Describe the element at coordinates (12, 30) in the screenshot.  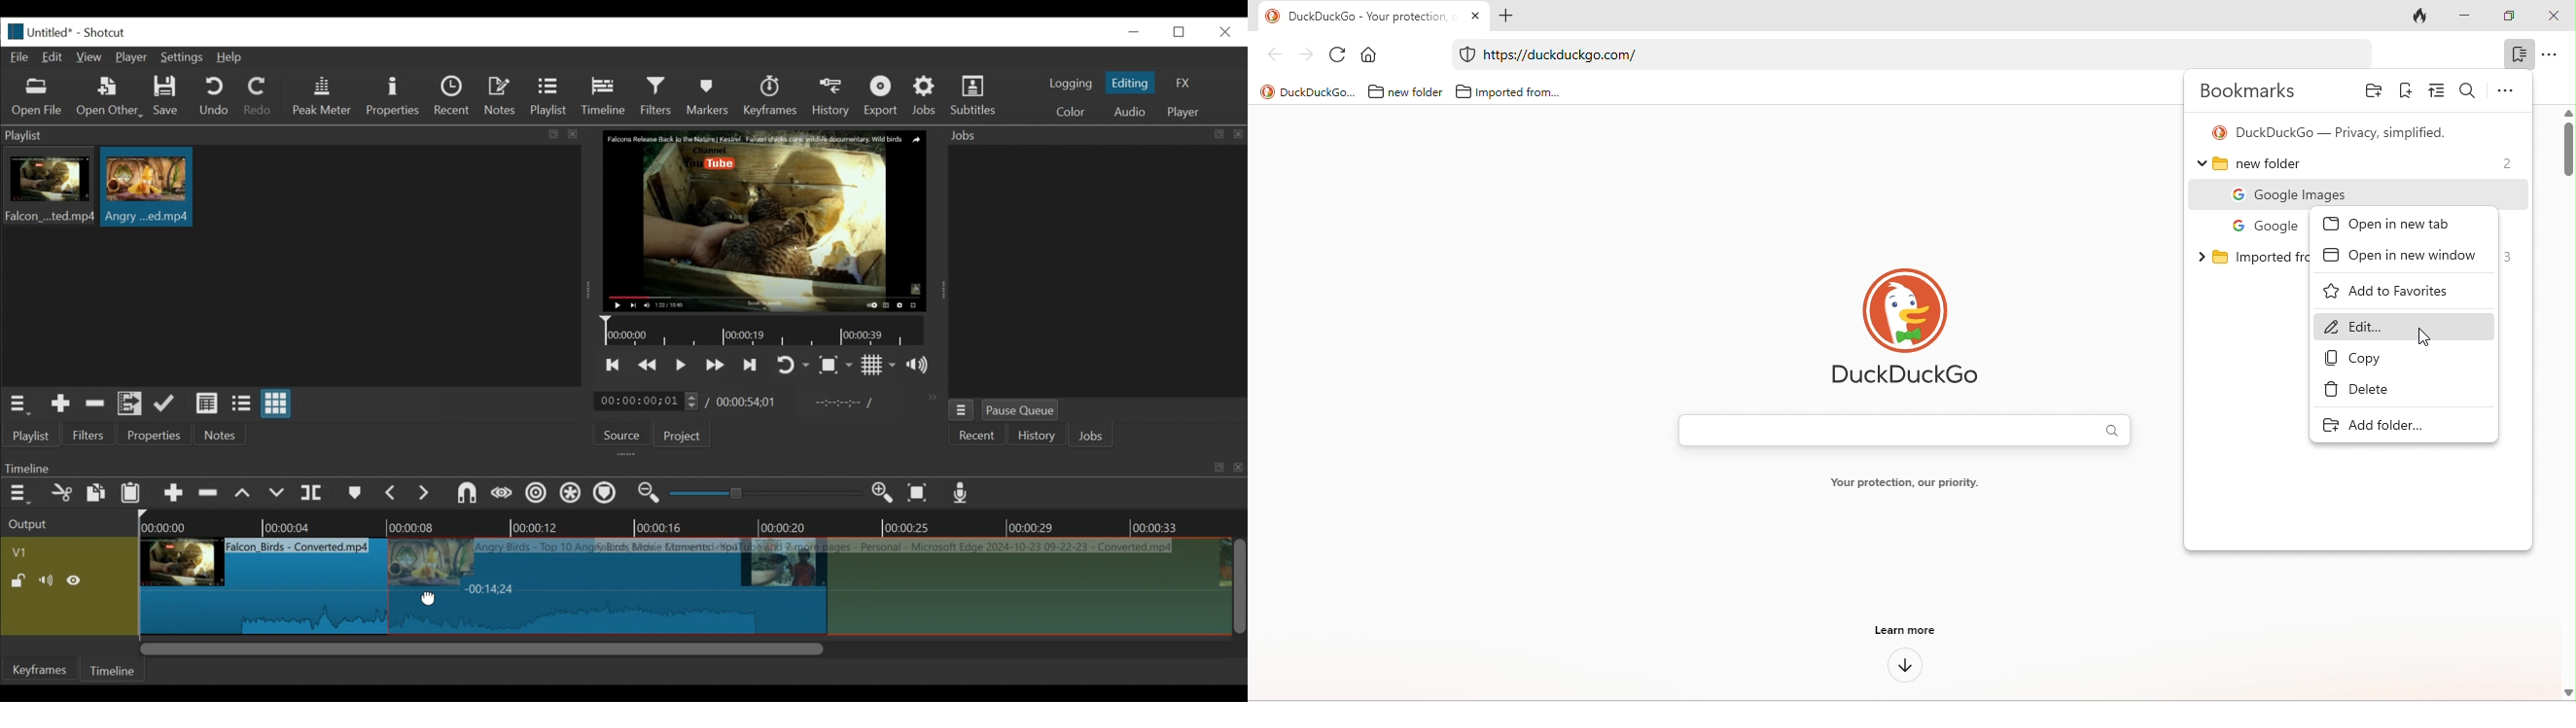
I see `Shotcut logo` at that location.